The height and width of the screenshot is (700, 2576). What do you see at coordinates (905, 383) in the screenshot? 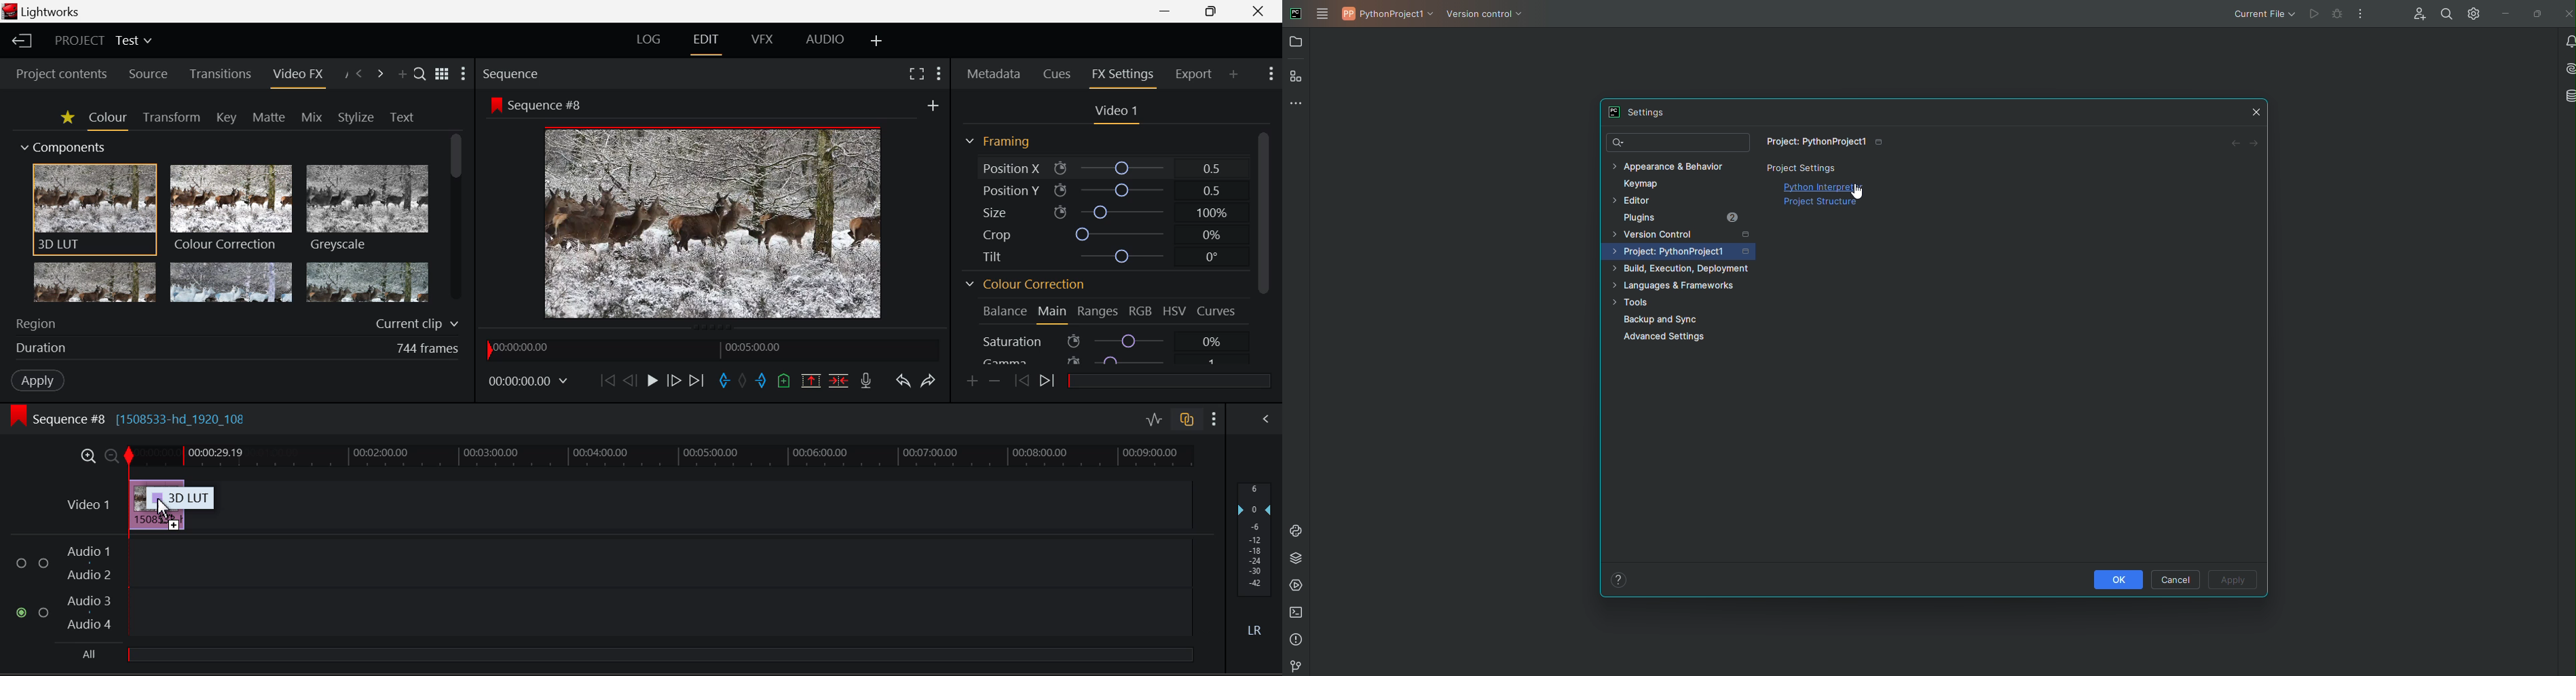
I see `Undo` at bounding box center [905, 383].